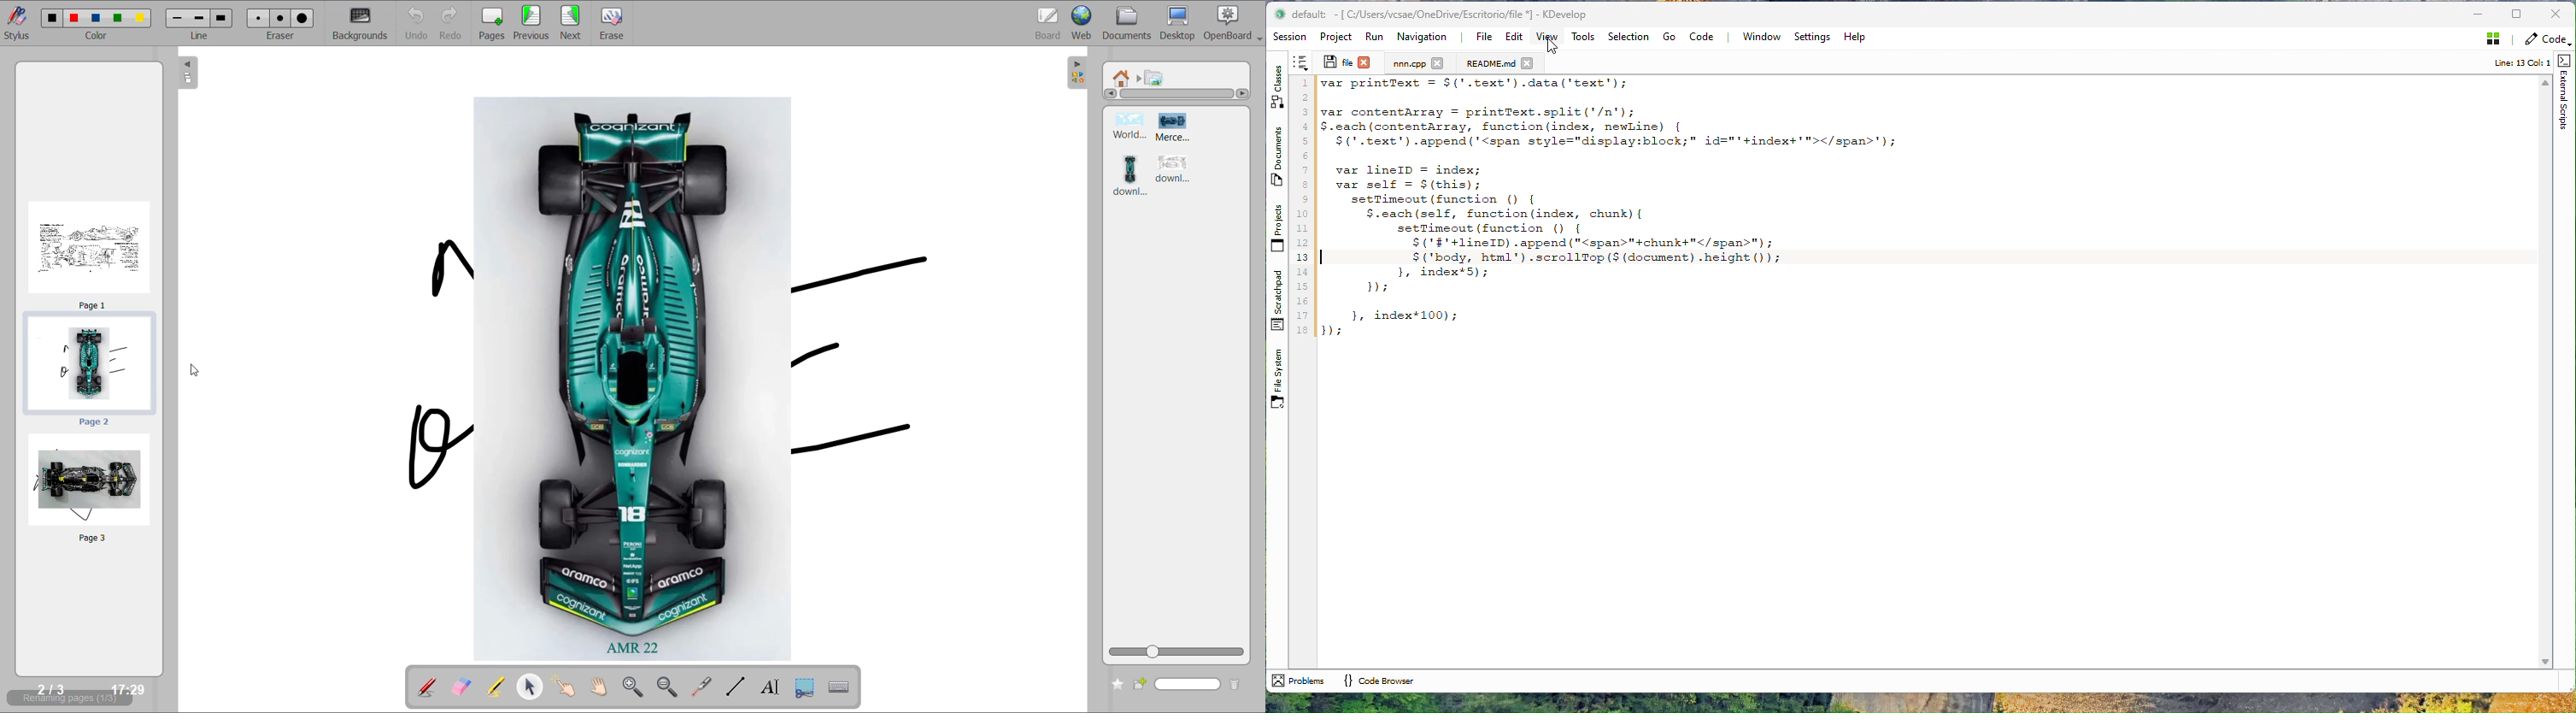 The width and height of the screenshot is (2576, 728). What do you see at coordinates (532, 23) in the screenshot?
I see `previous` at bounding box center [532, 23].